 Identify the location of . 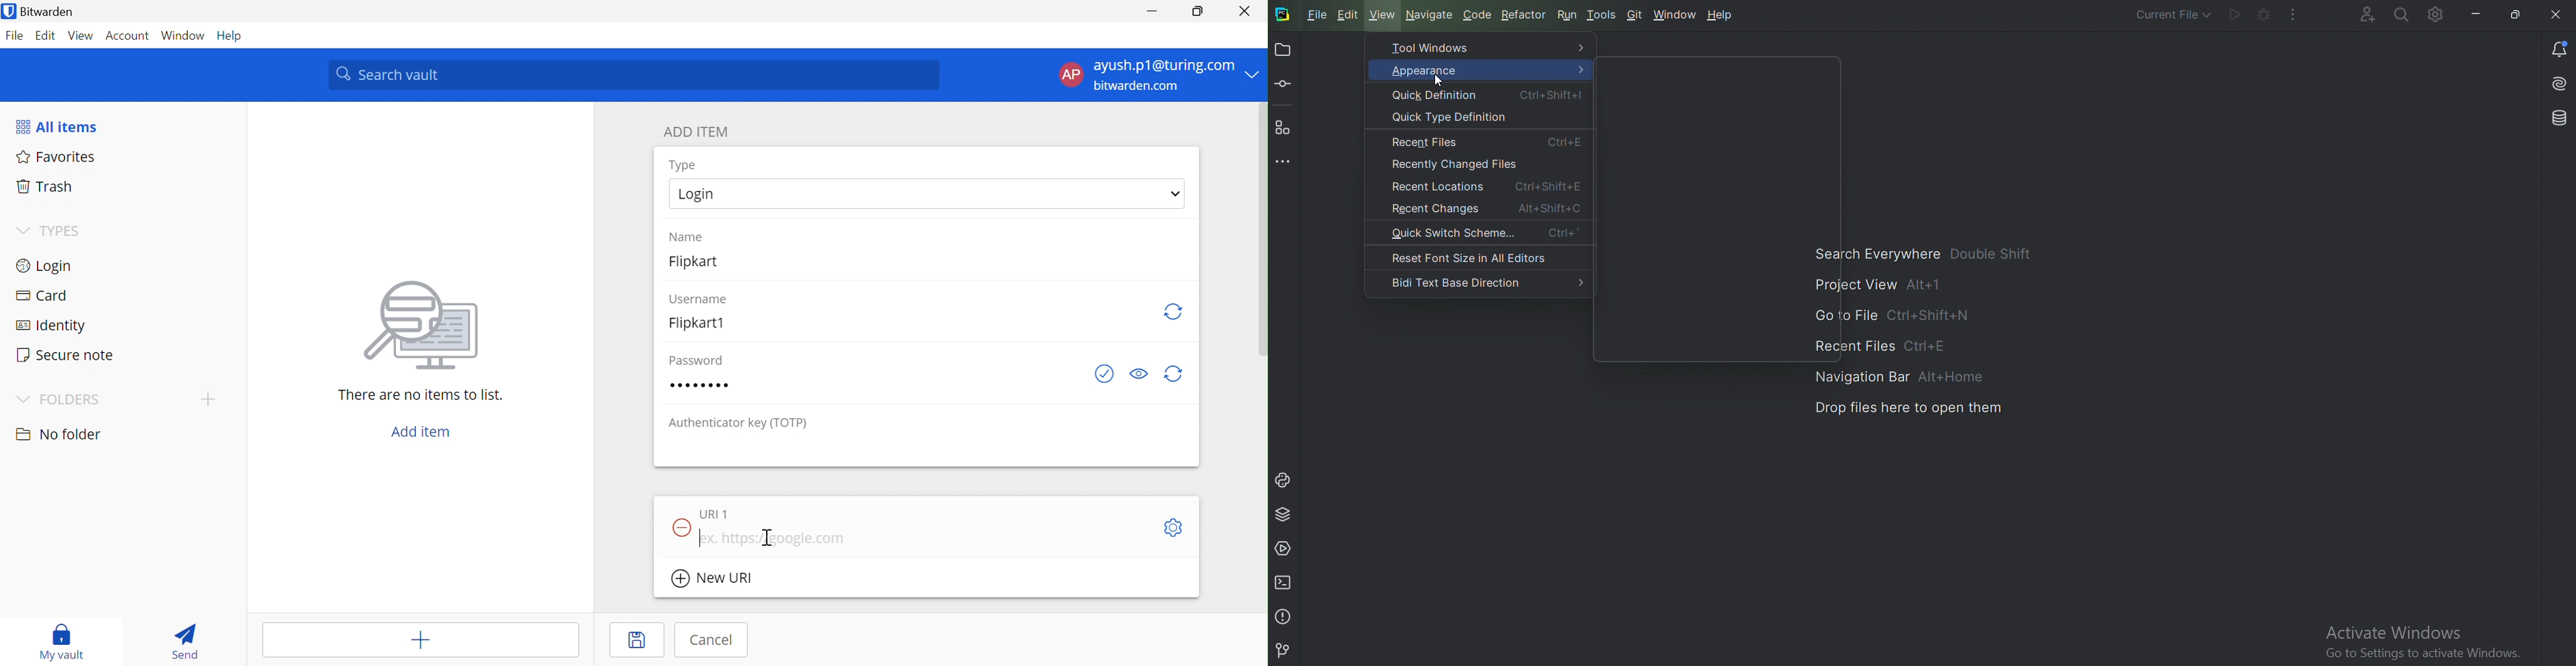
(679, 529).